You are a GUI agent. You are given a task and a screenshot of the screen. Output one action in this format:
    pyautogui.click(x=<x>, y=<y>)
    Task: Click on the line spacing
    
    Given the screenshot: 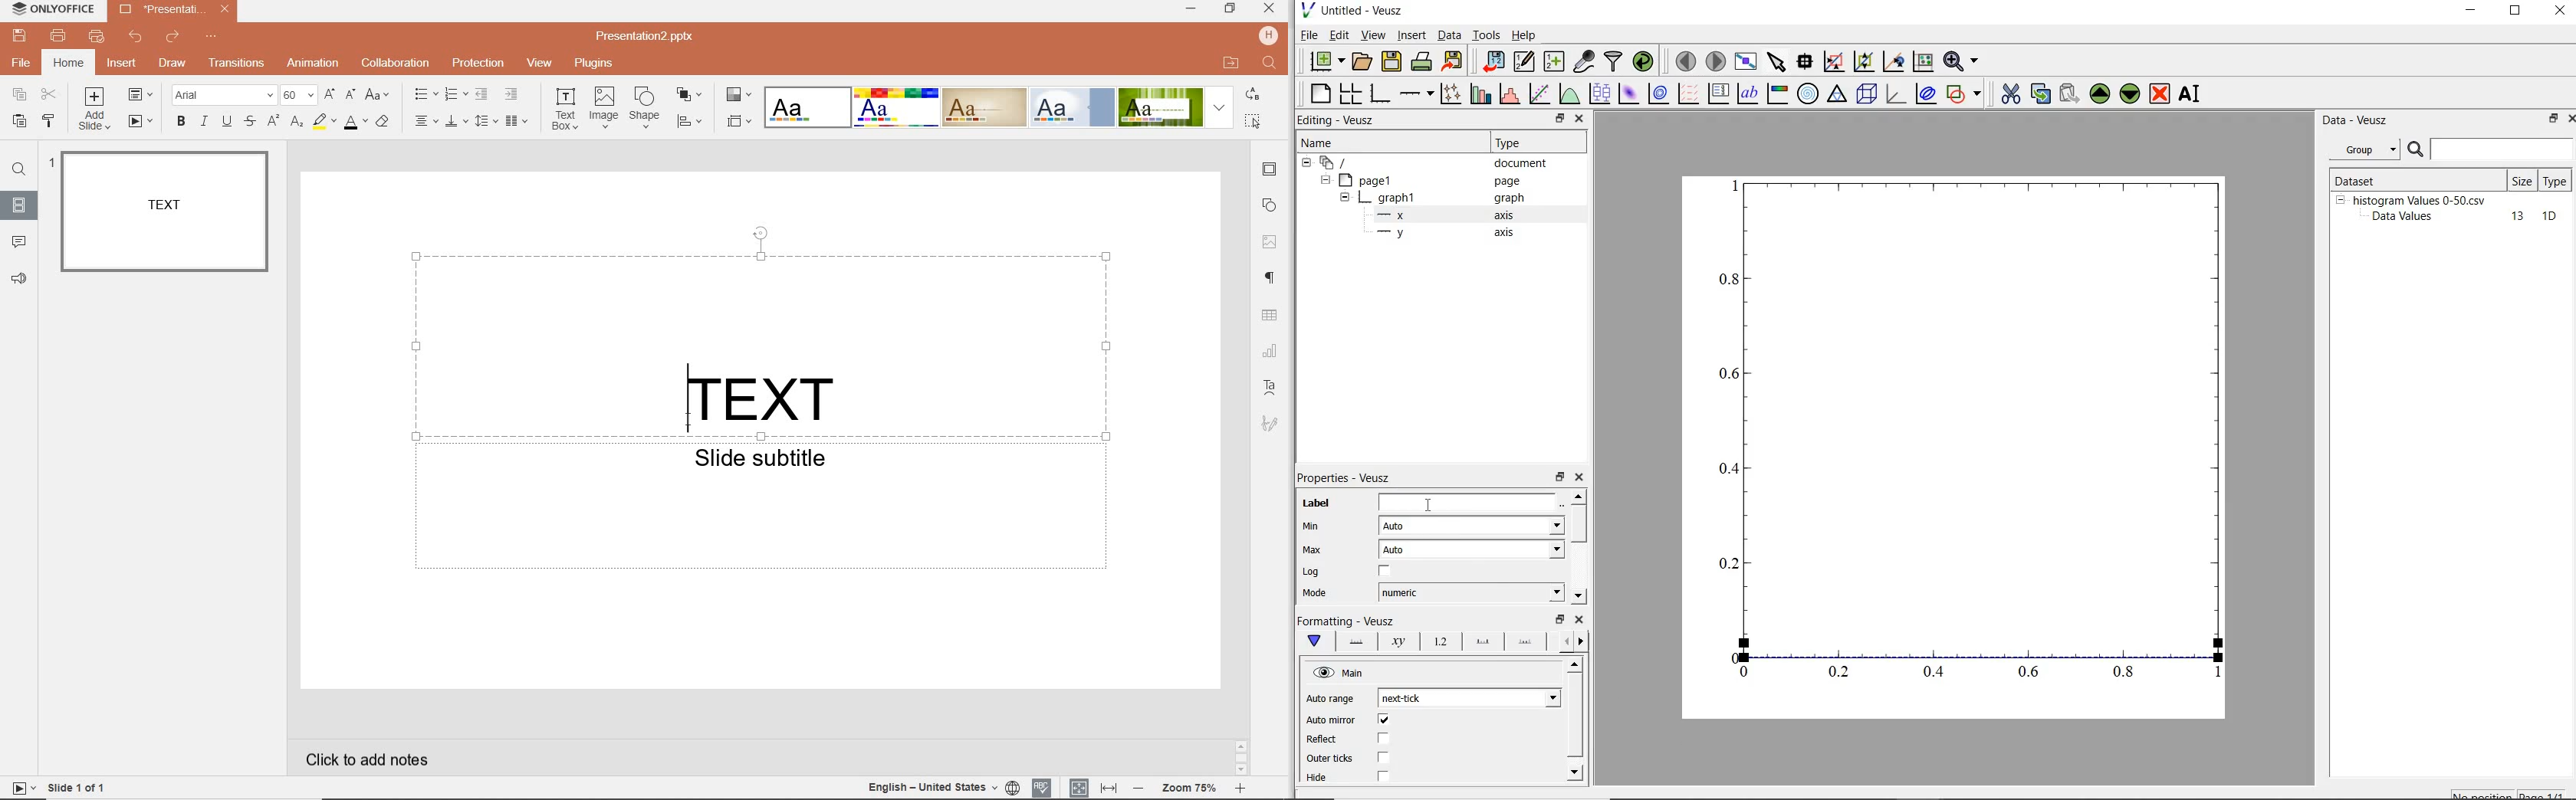 What is the action you would take?
    pyautogui.click(x=486, y=120)
    